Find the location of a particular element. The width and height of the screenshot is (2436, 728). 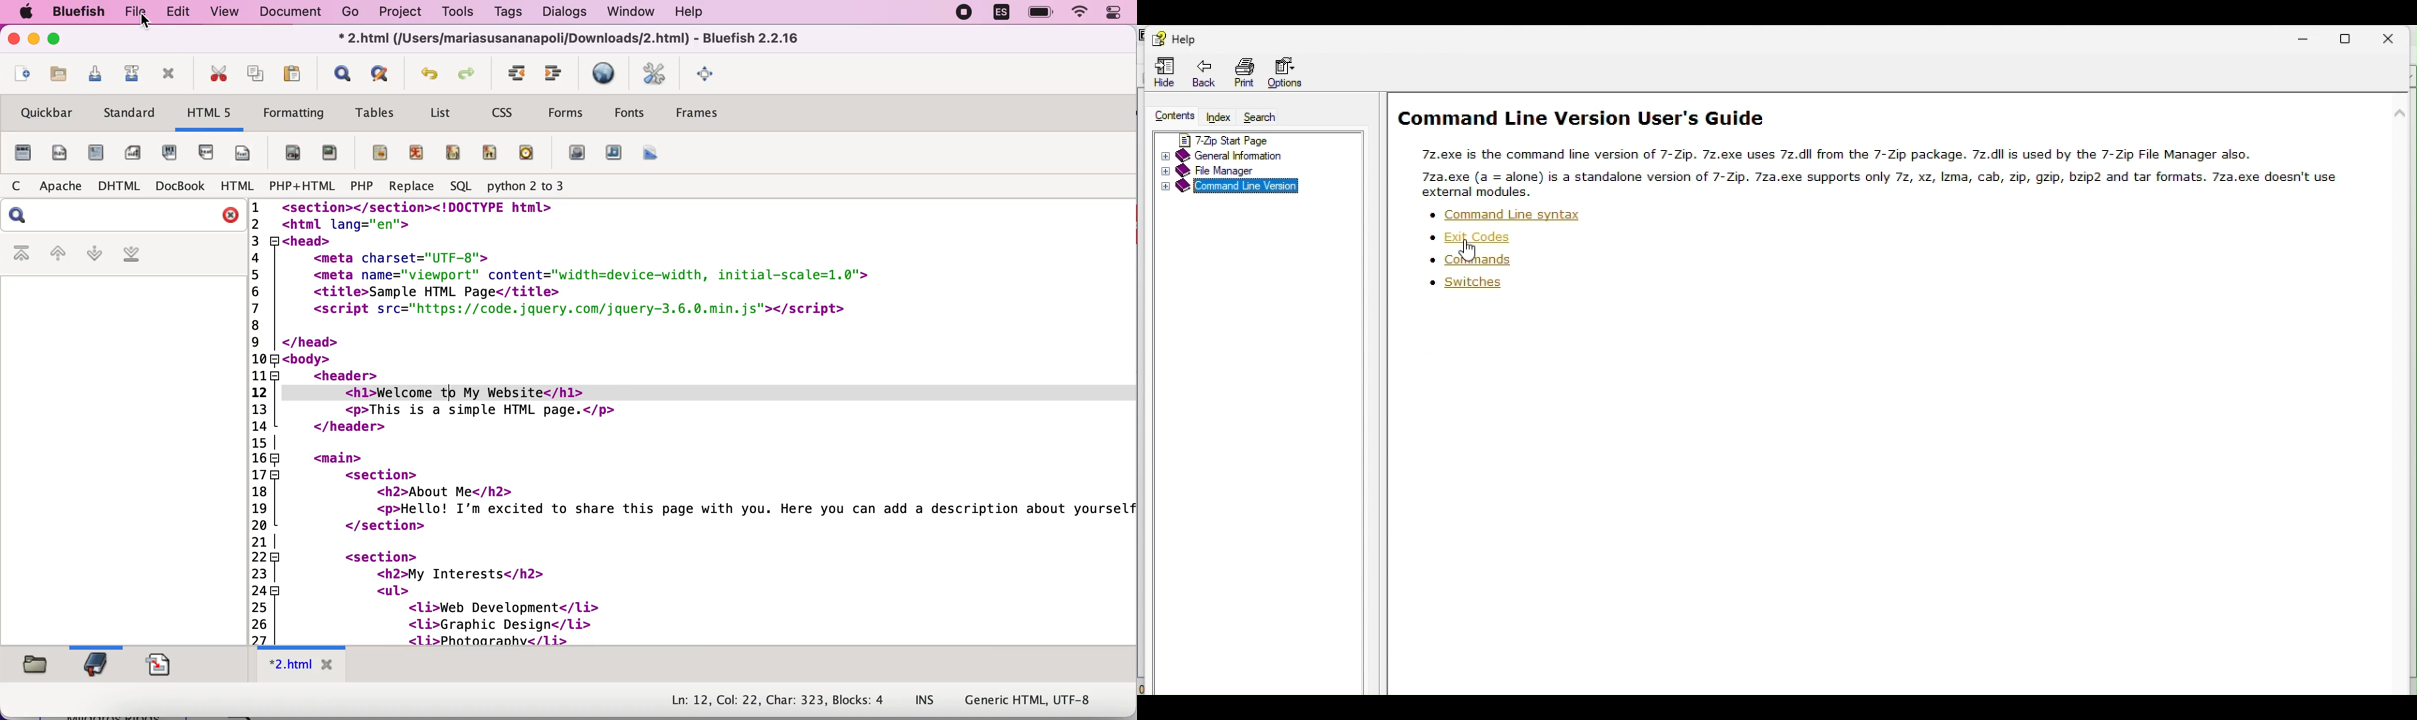

standard is located at coordinates (127, 115).